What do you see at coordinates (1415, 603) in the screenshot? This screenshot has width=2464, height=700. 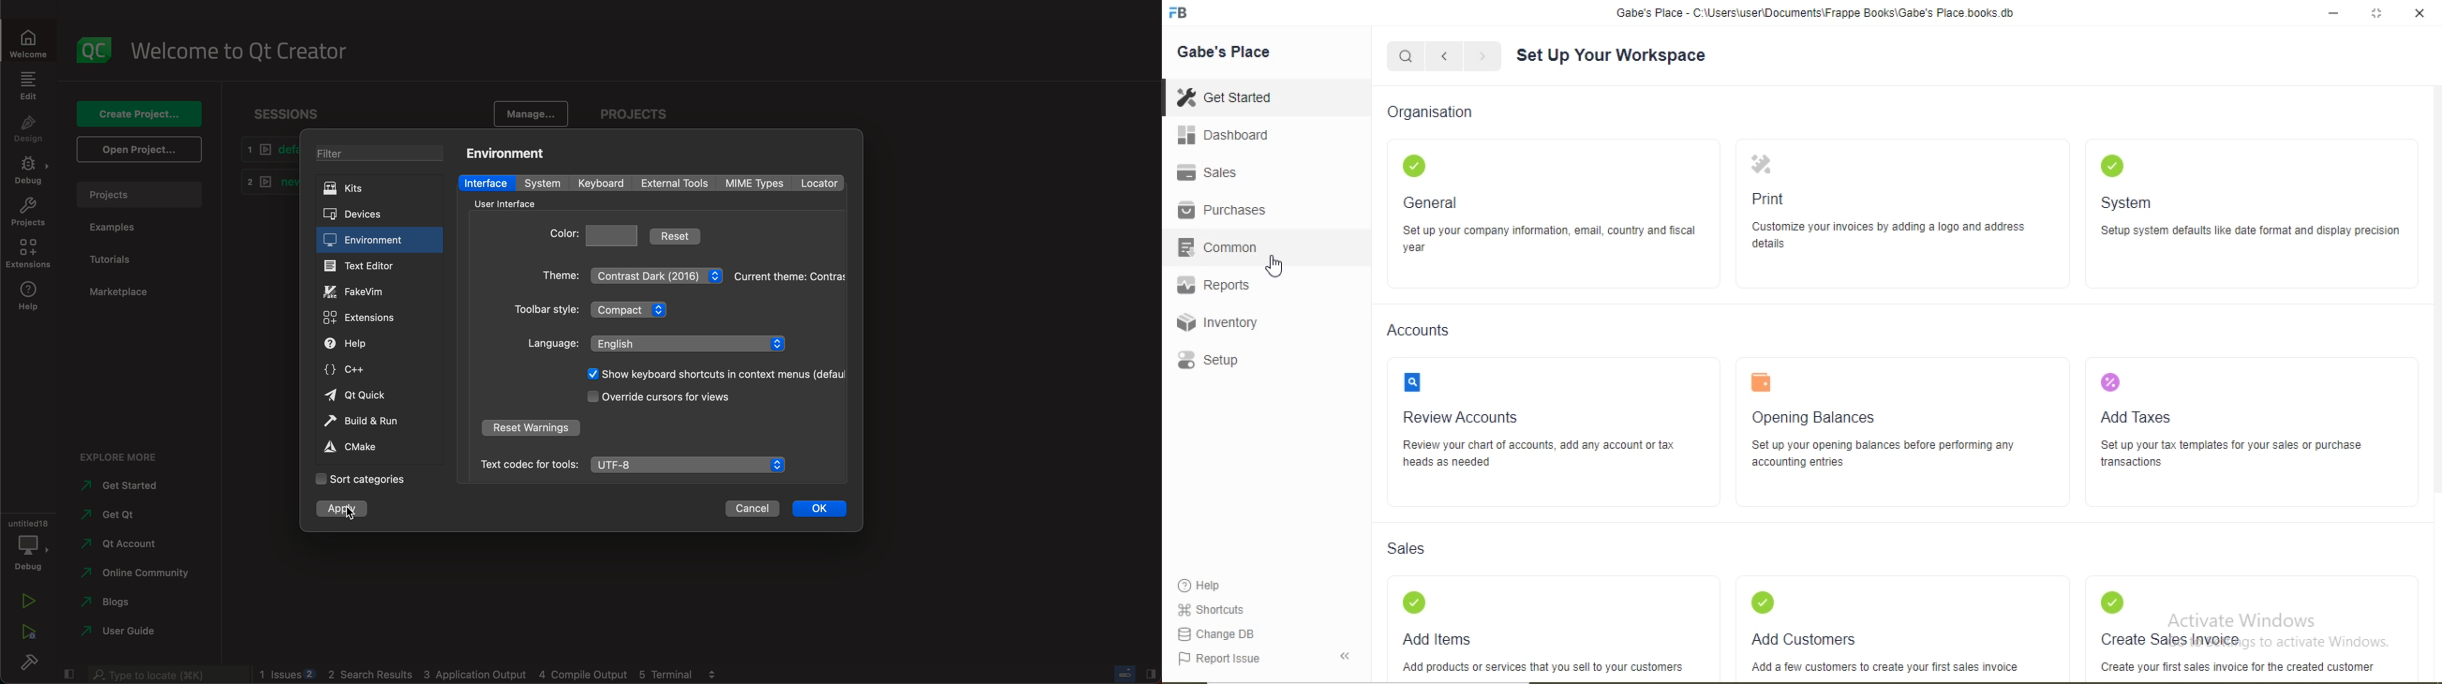 I see `Logo` at bounding box center [1415, 603].